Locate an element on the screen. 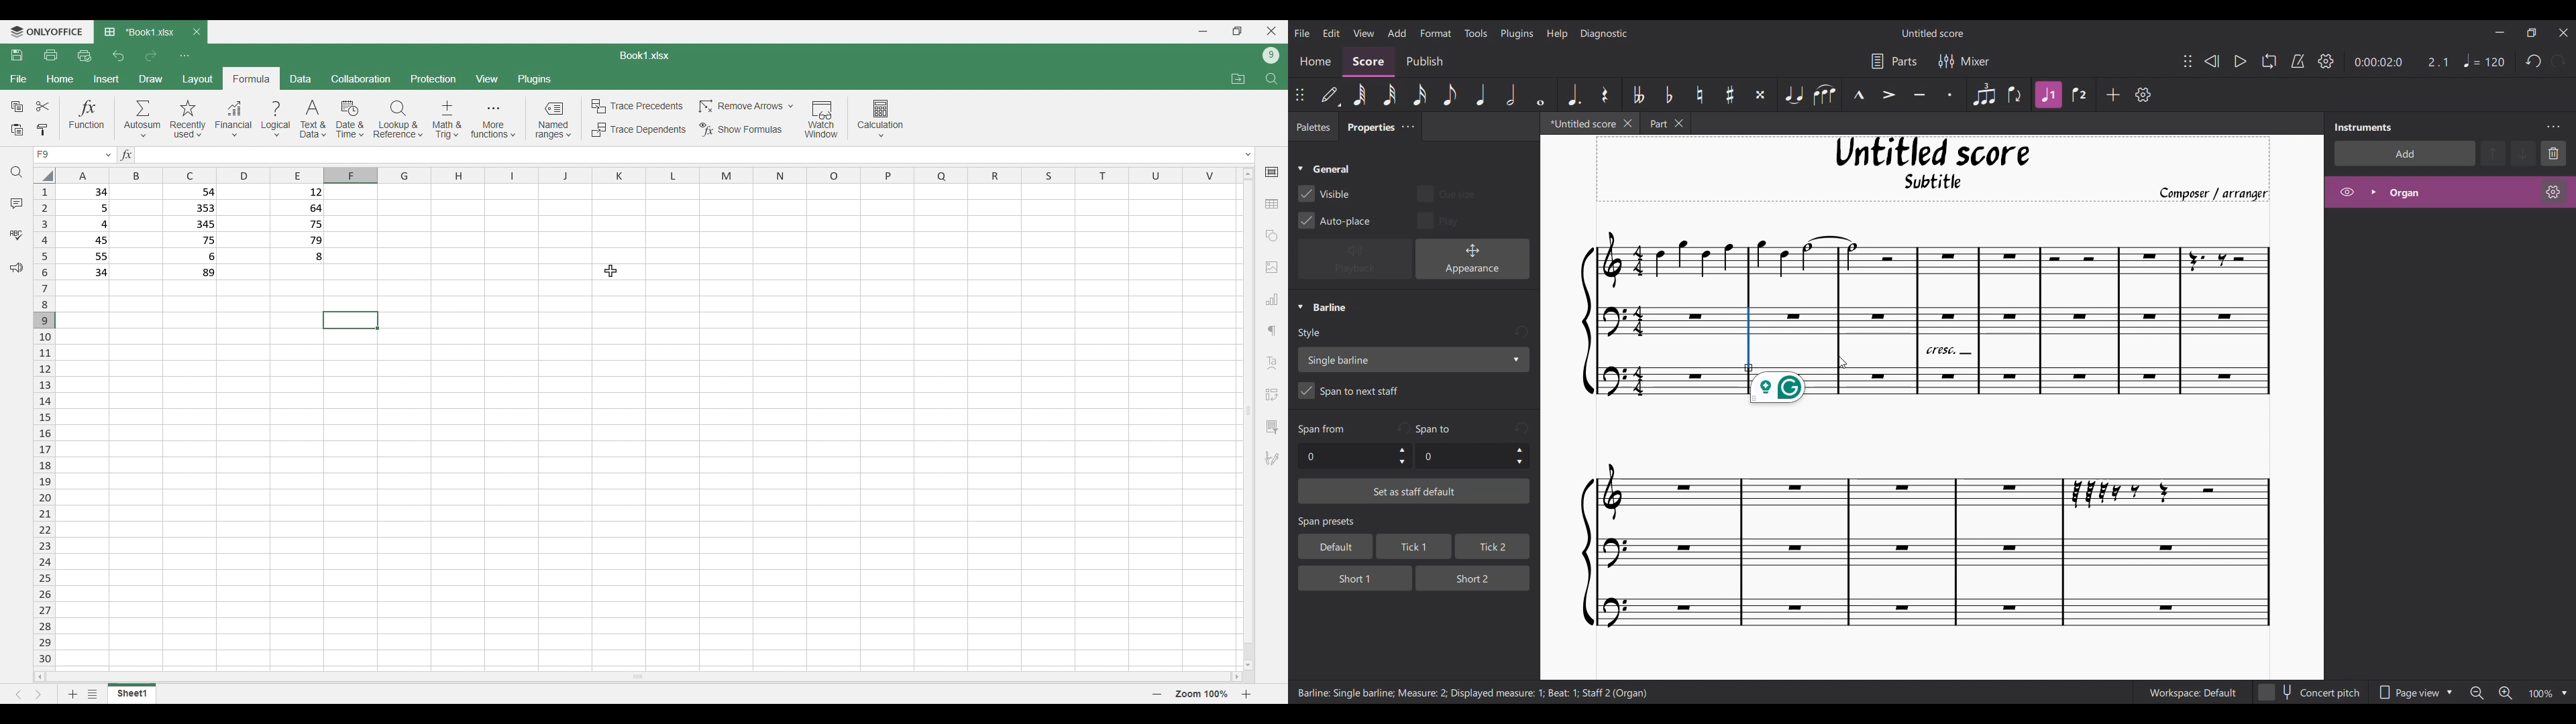 Image resolution: width=2576 pixels, height=728 pixels. Collapse General is located at coordinates (1324, 170).